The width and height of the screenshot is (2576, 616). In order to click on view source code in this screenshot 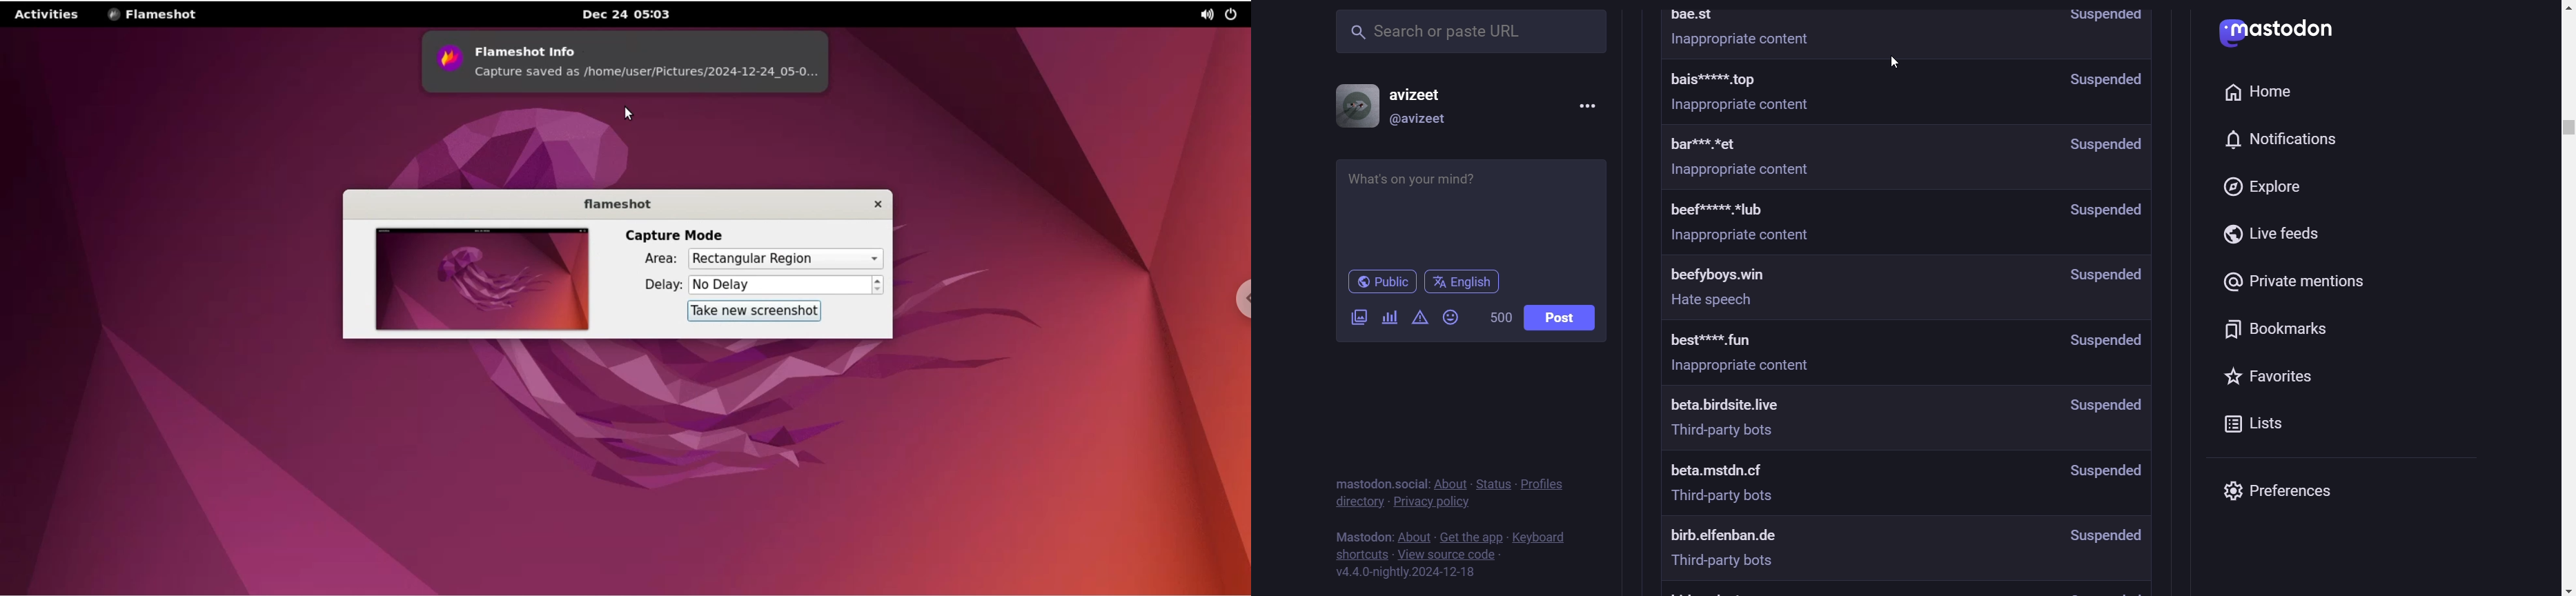, I will do `click(1449, 556)`.